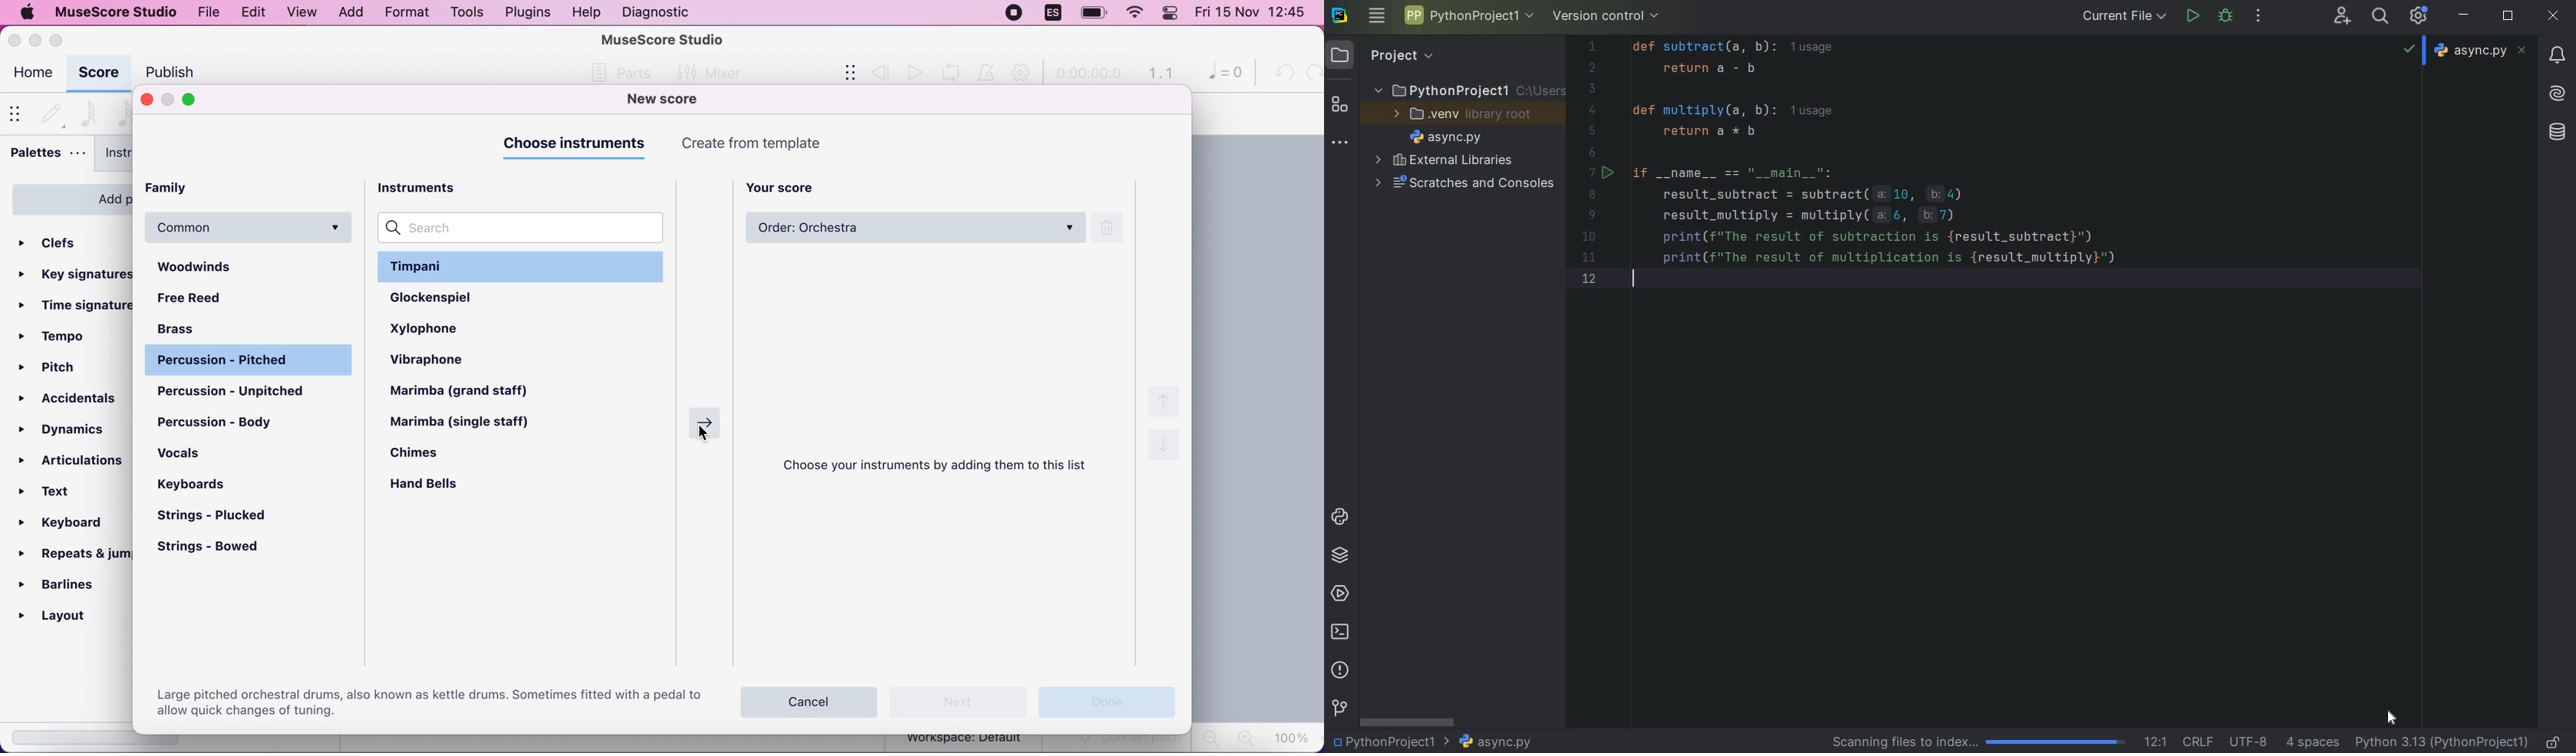 This screenshot has width=2576, height=756. I want to click on main menu, so click(1377, 18).